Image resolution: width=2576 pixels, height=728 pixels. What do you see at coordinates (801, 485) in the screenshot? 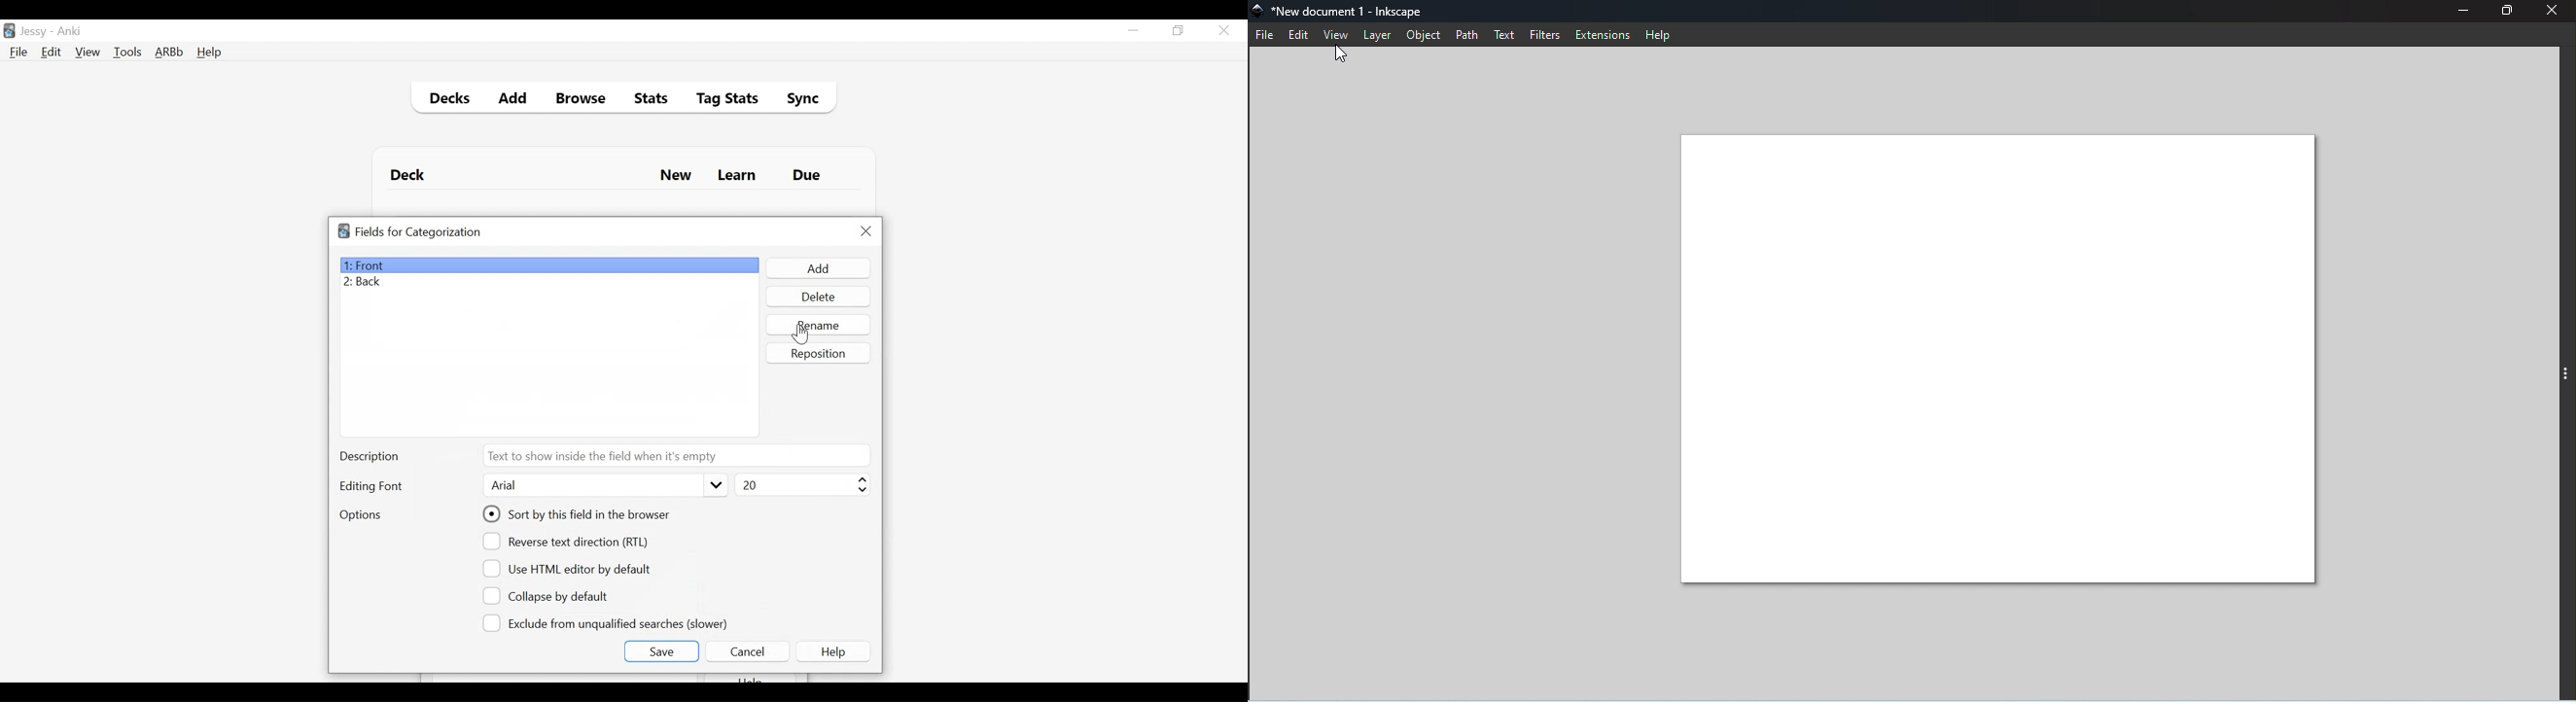
I see `Adjust Font Size` at bounding box center [801, 485].